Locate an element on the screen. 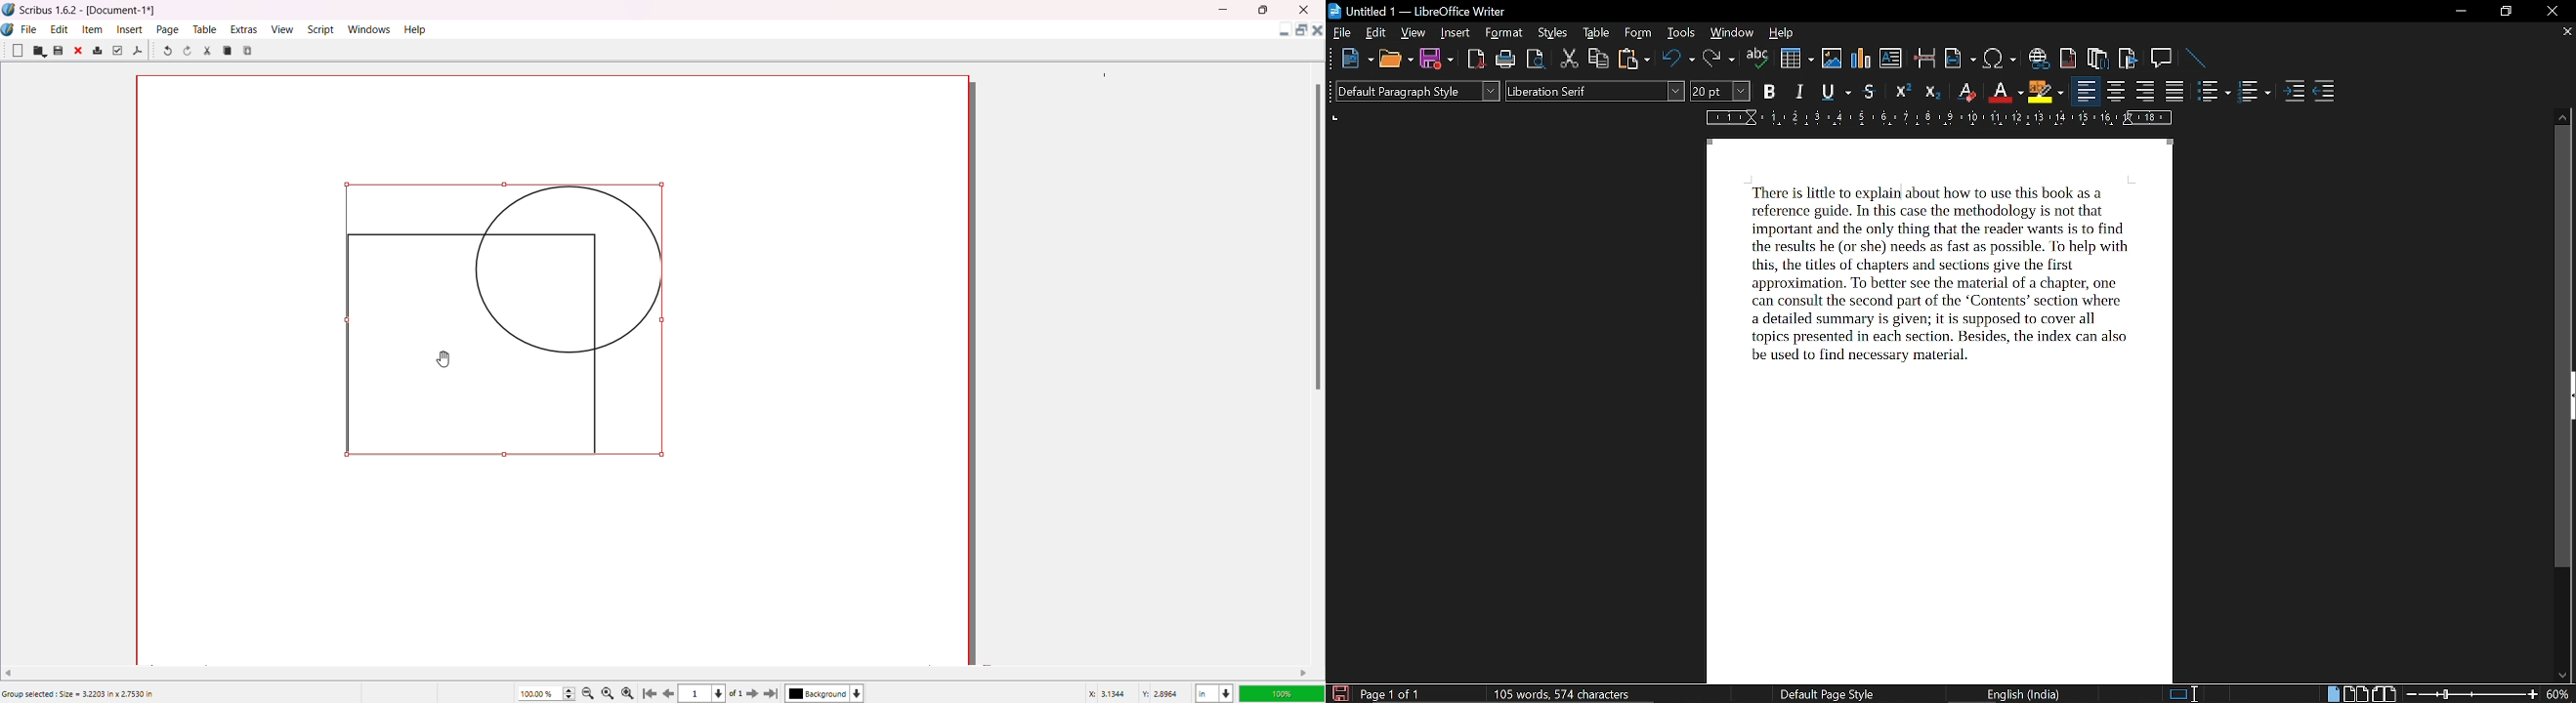 The image size is (2576, 728). Help is located at coordinates (417, 29).